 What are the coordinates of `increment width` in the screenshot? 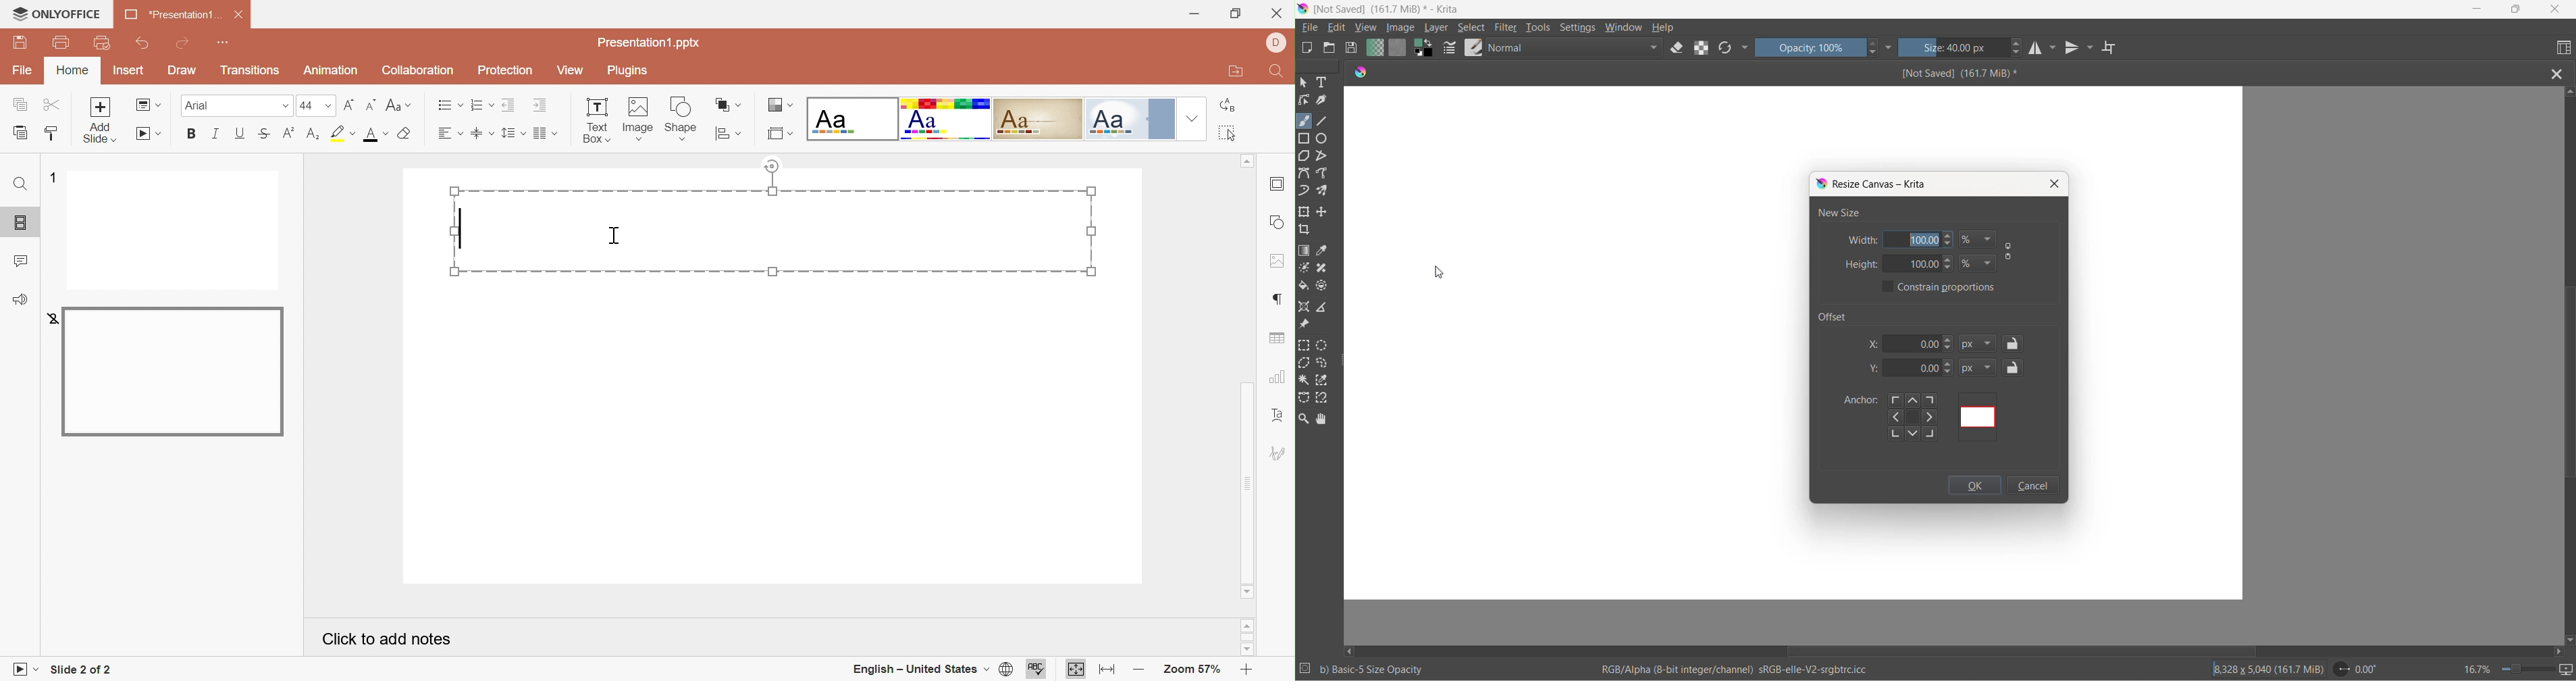 It's located at (1950, 234).